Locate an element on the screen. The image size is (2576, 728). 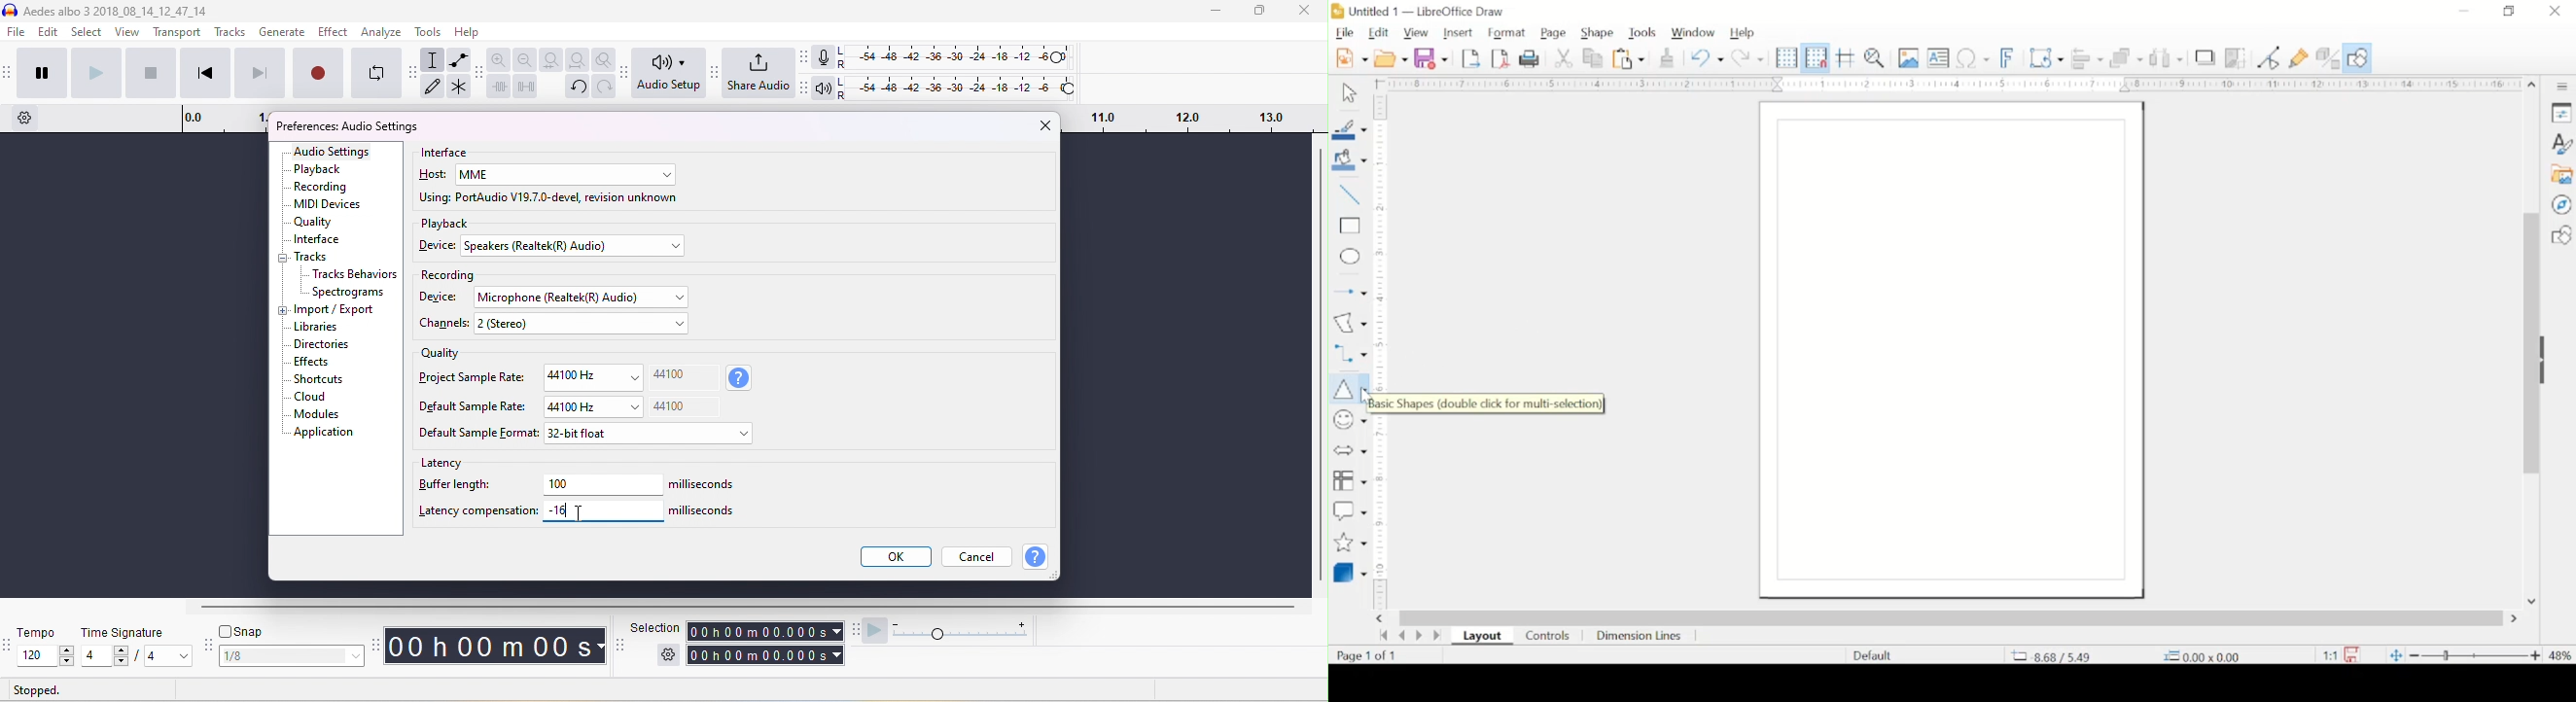
format is located at coordinates (1506, 32).